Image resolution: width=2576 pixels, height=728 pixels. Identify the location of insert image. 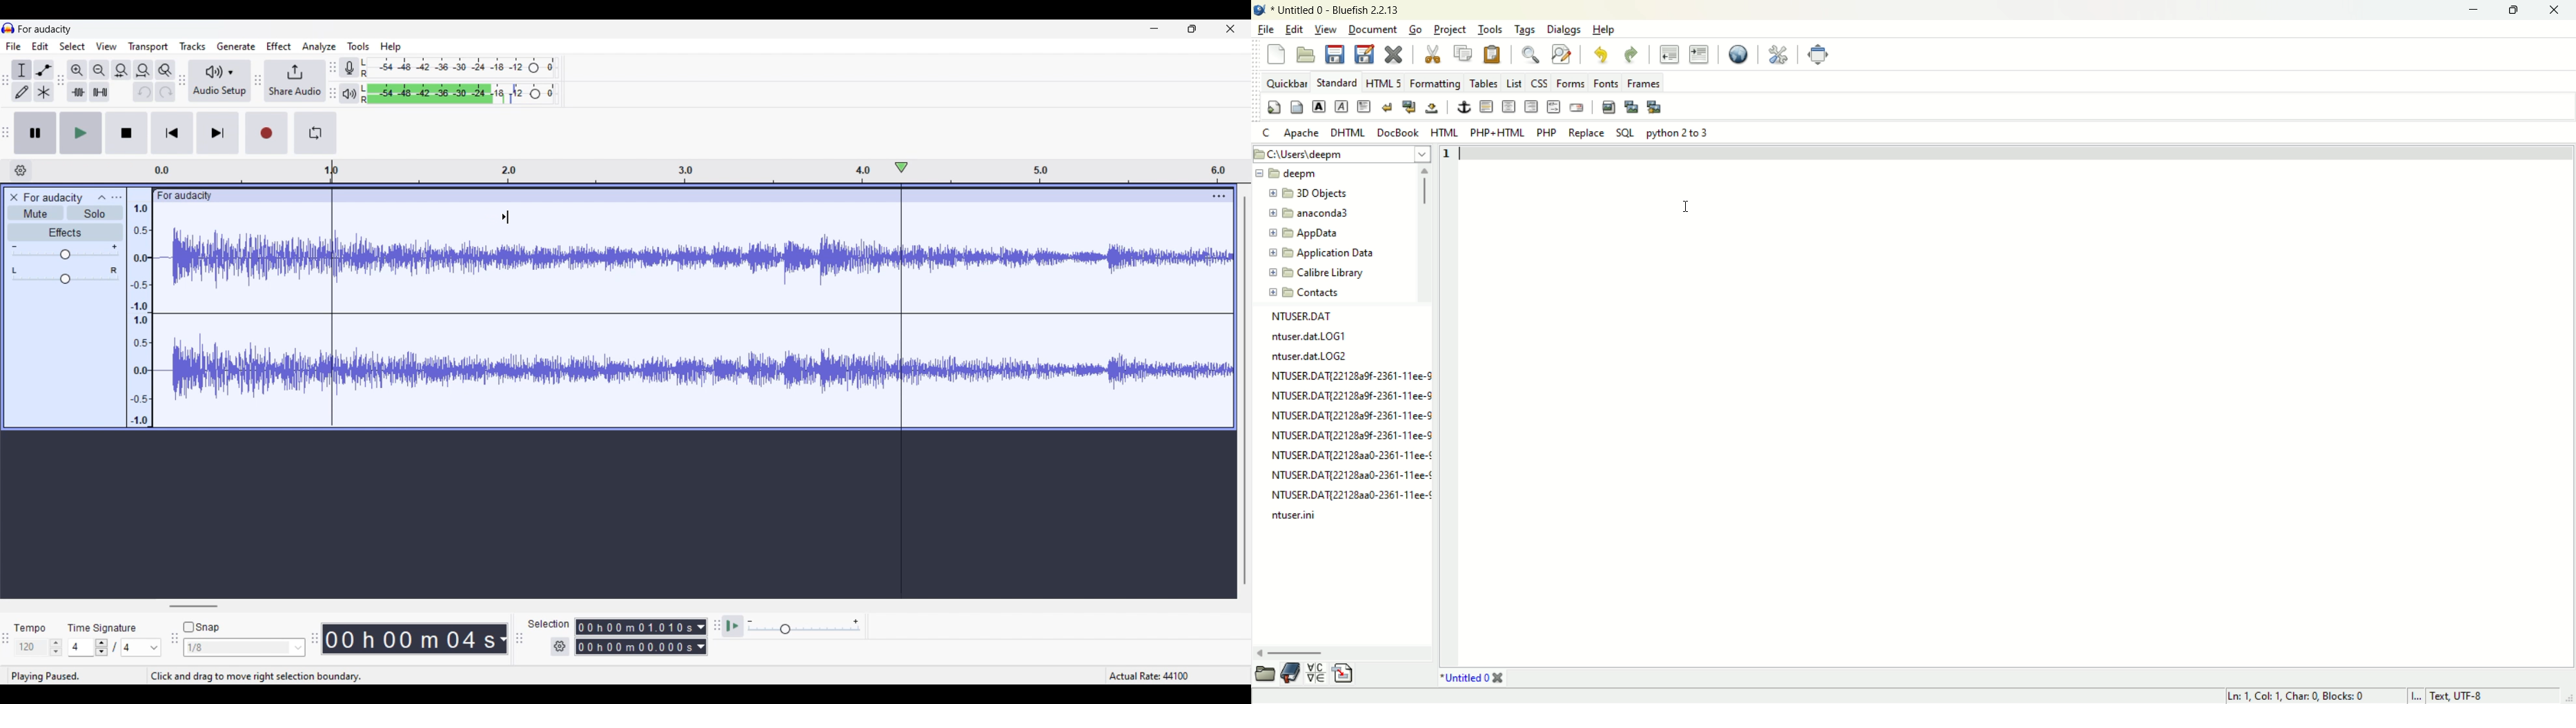
(1606, 106).